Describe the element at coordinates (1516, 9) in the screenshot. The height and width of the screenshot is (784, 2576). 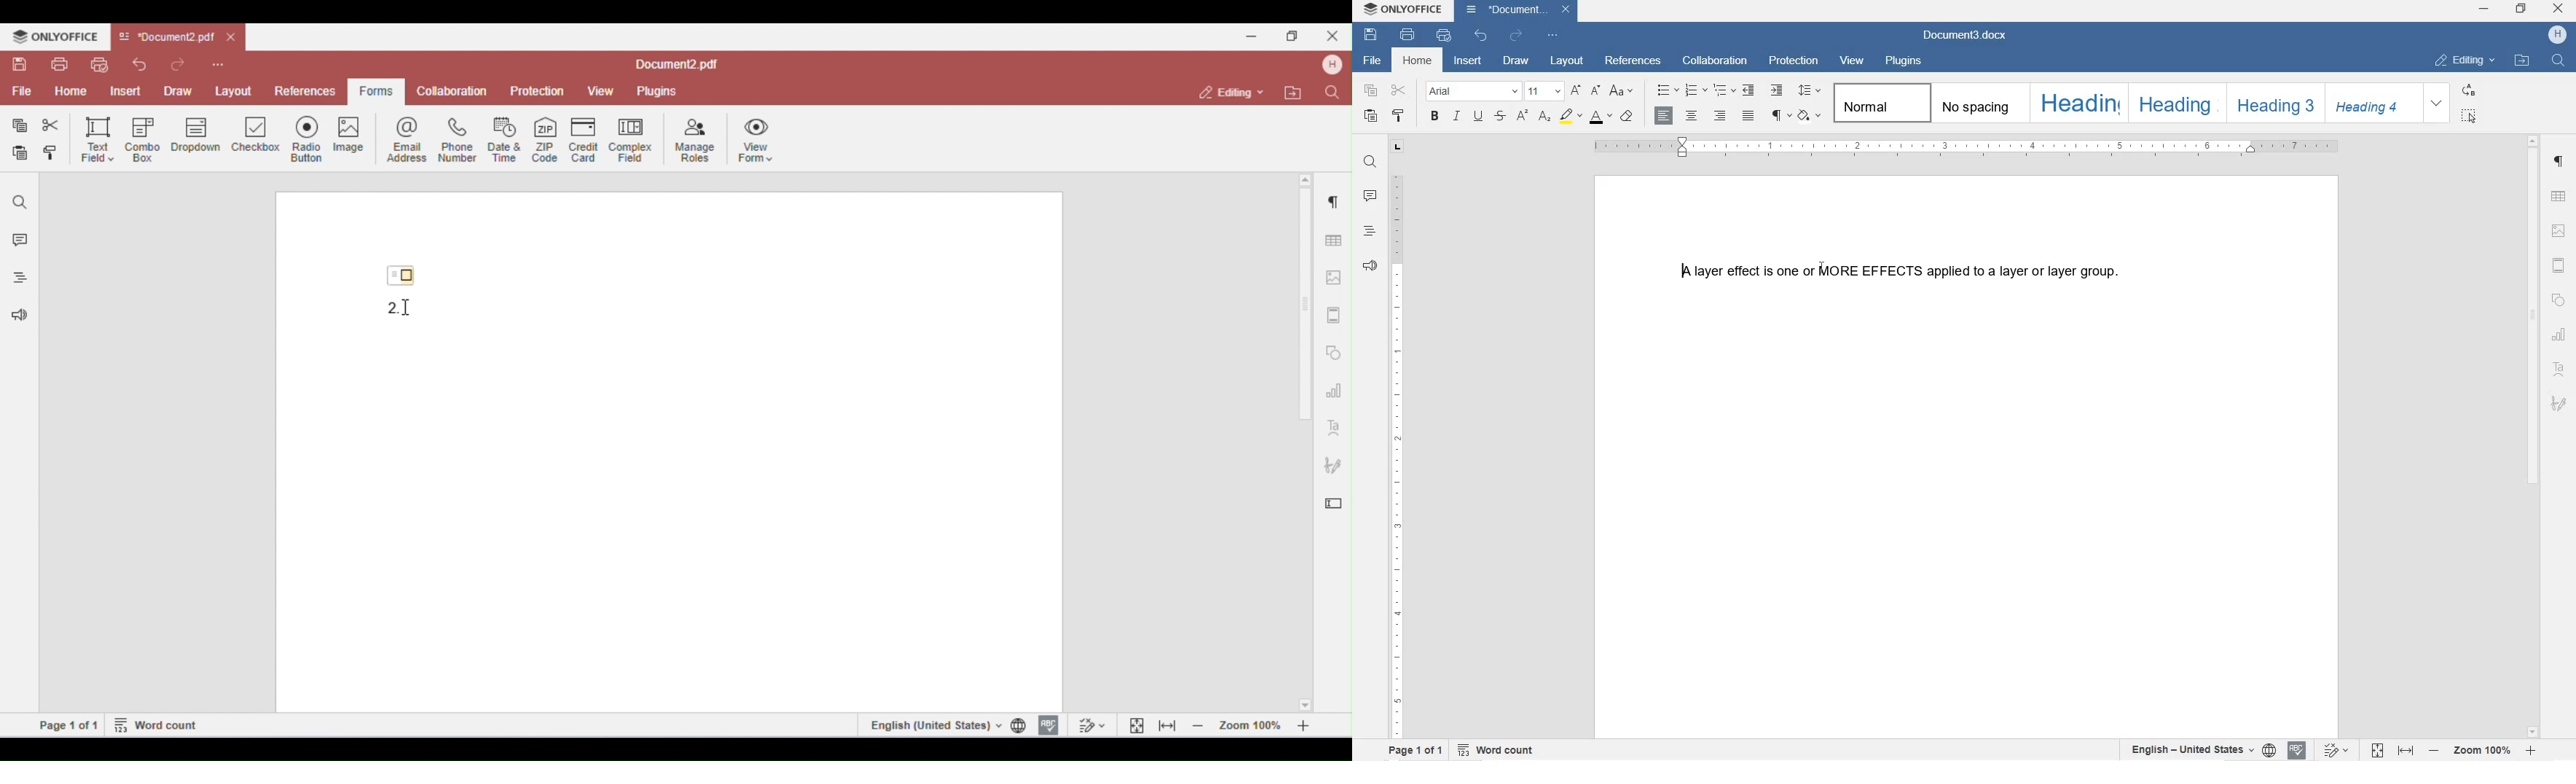
I see `document3.docx` at that location.